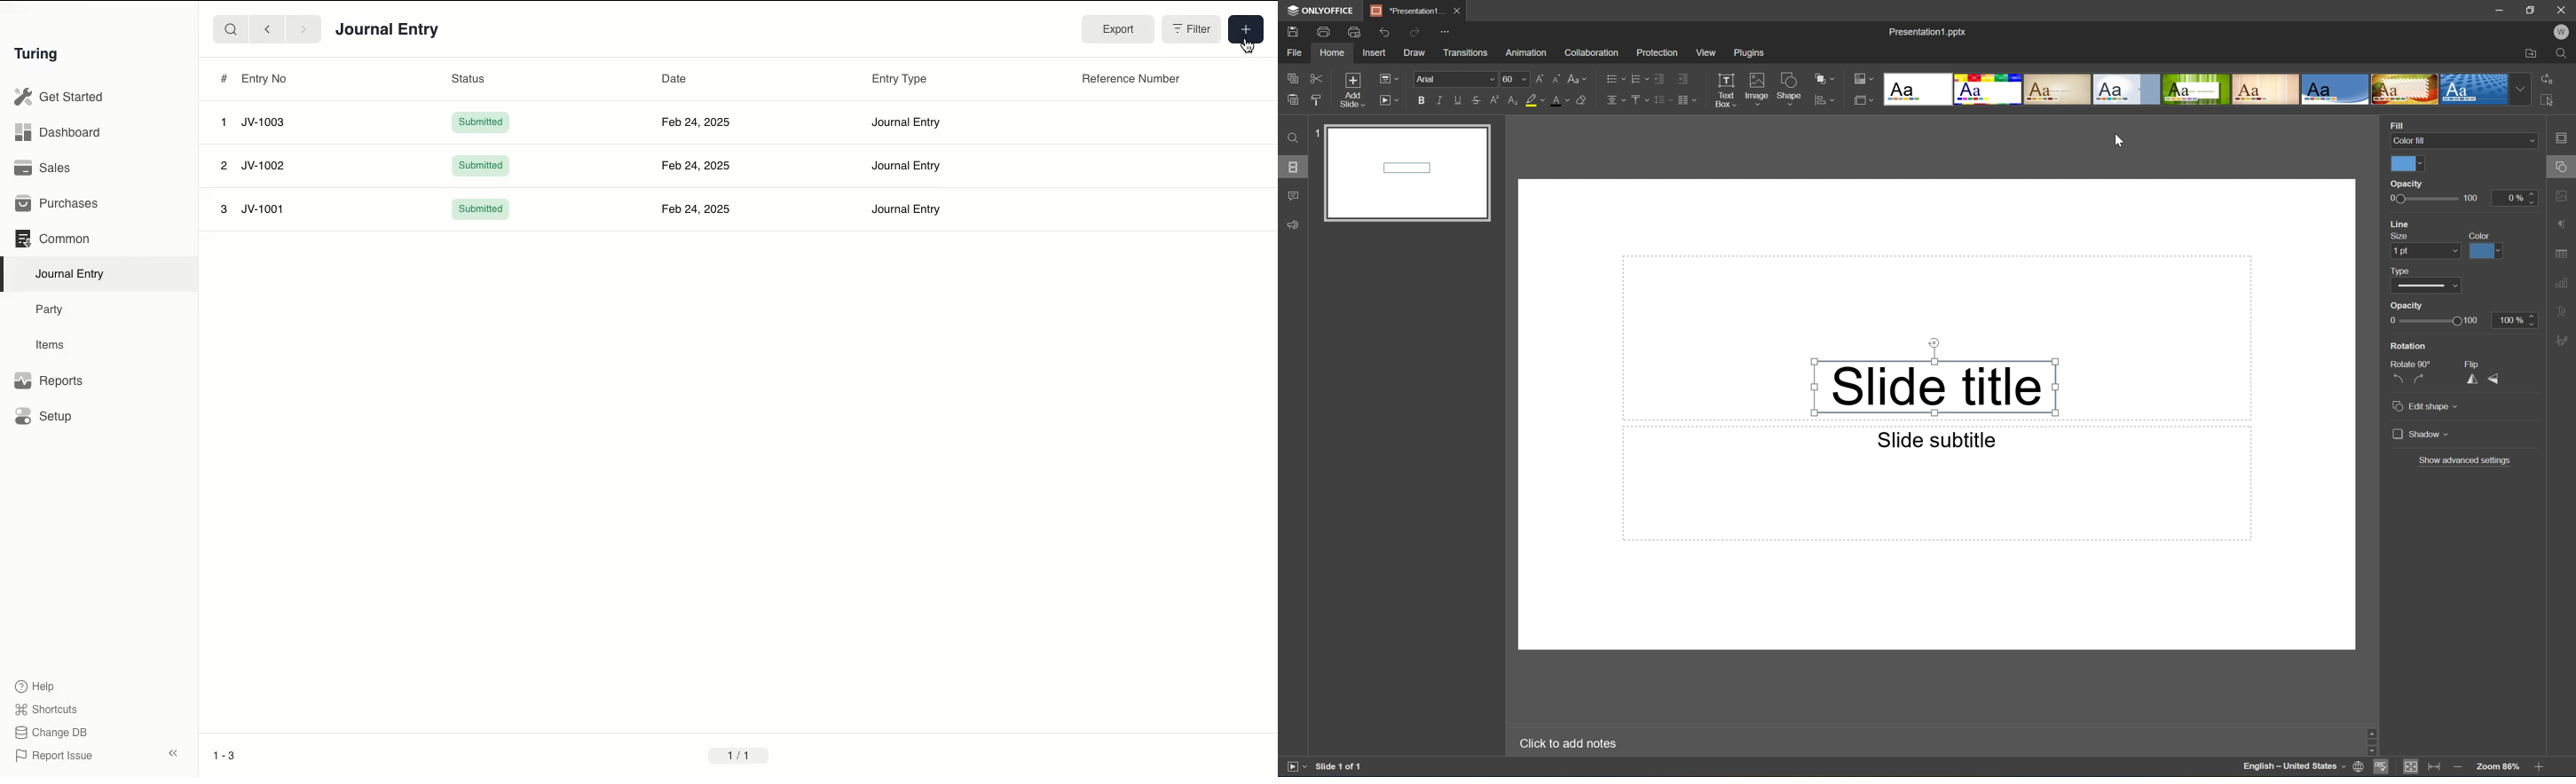 The image size is (2576, 784). I want to click on Add slide, so click(1350, 89).